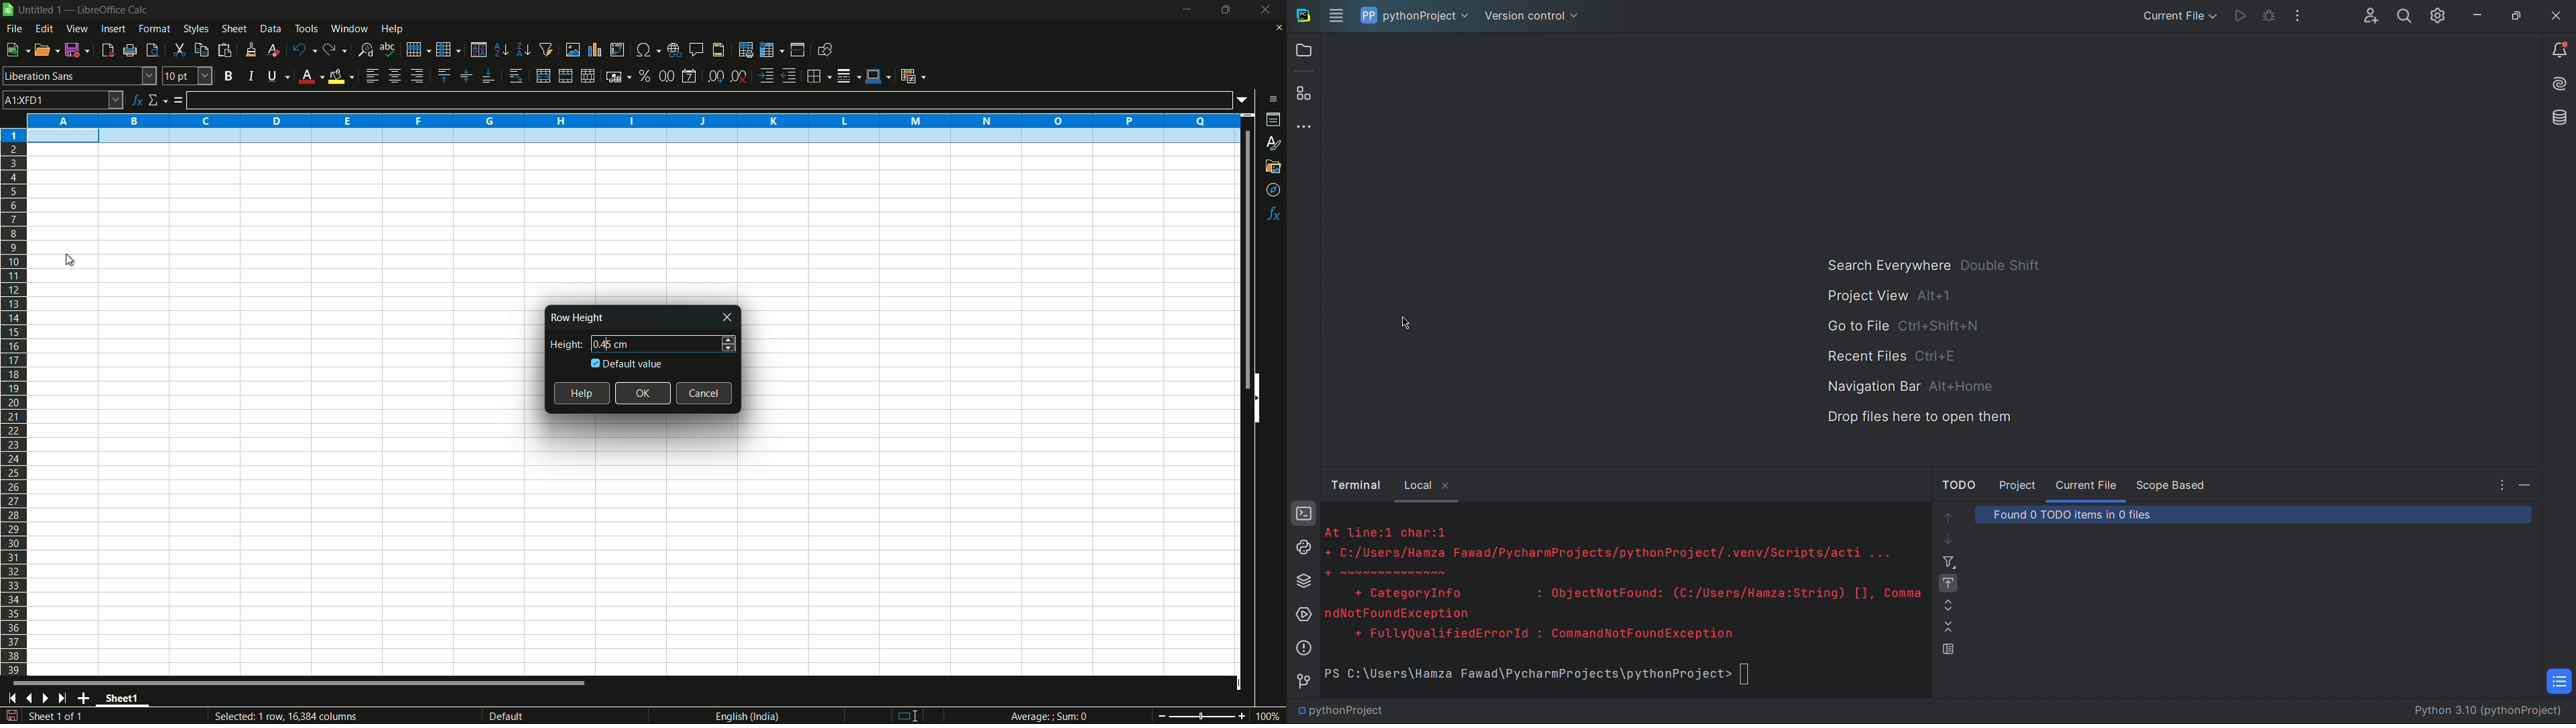  What do you see at coordinates (1278, 31) in the screenshot?
I see `close current sheet` at bounding box center [1278, 31].